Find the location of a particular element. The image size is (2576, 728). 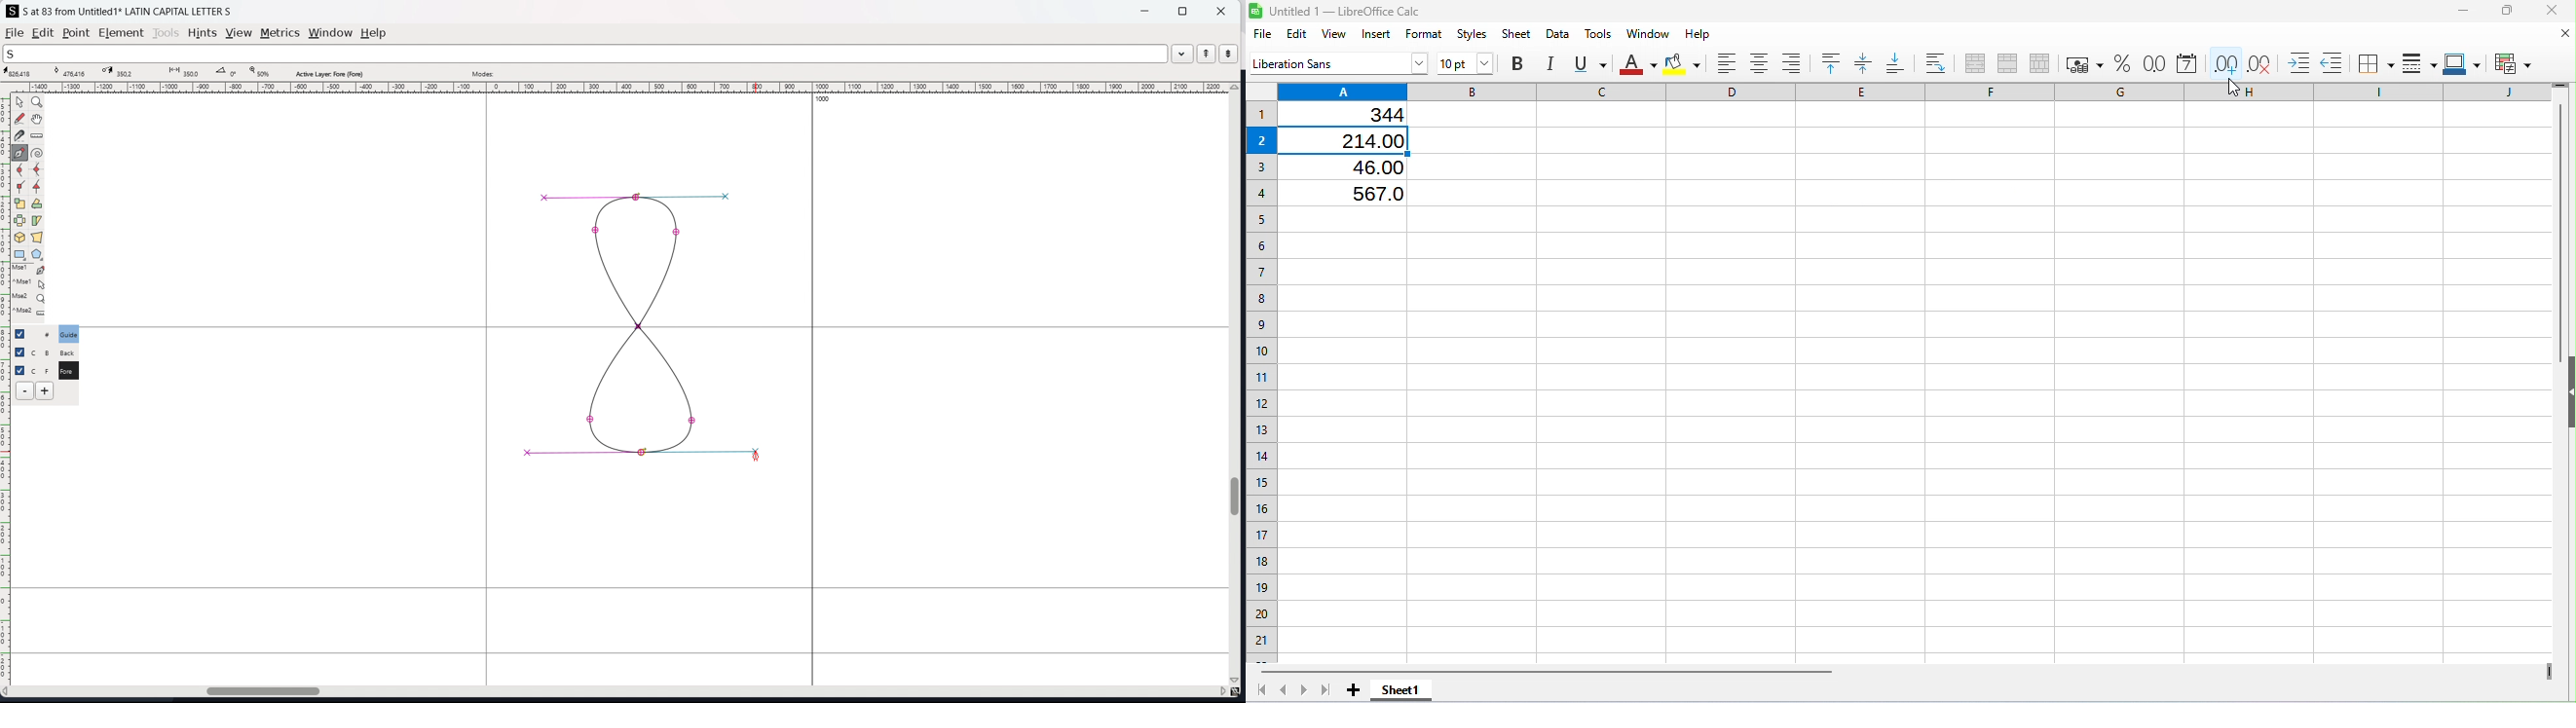

Scroll bar is located at coordinates (2562, 366).